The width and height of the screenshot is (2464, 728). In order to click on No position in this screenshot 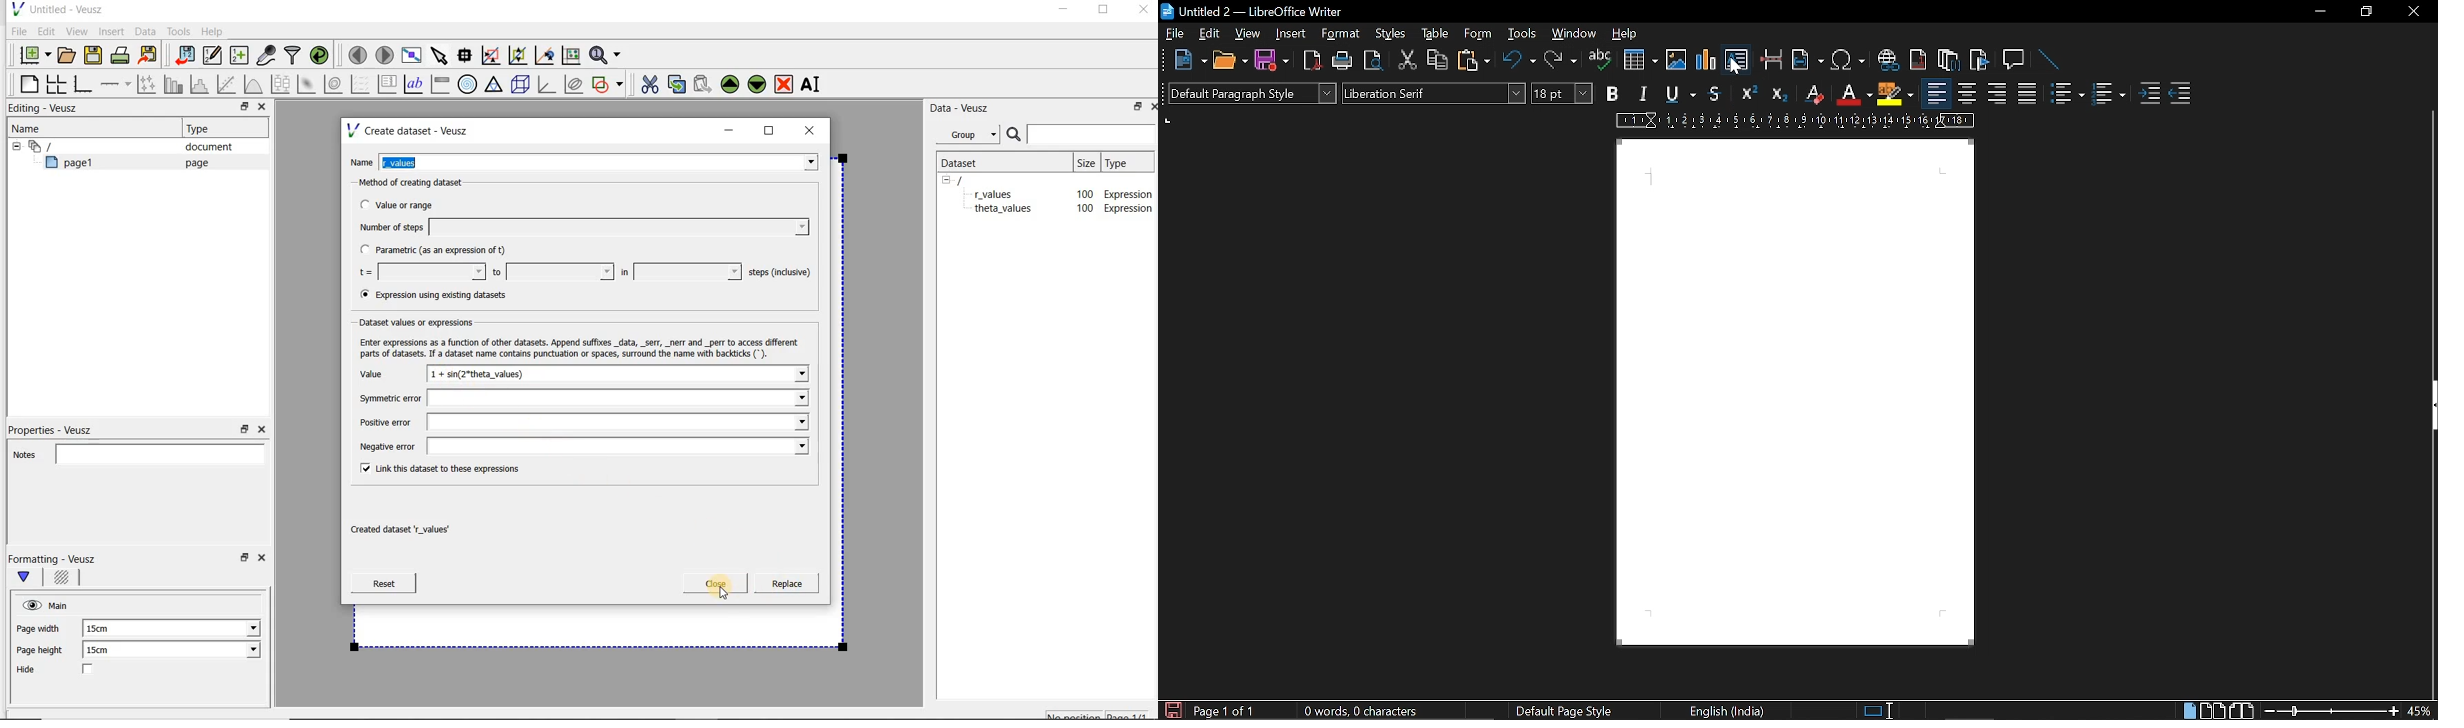, I will do `click(1076, 714)`.